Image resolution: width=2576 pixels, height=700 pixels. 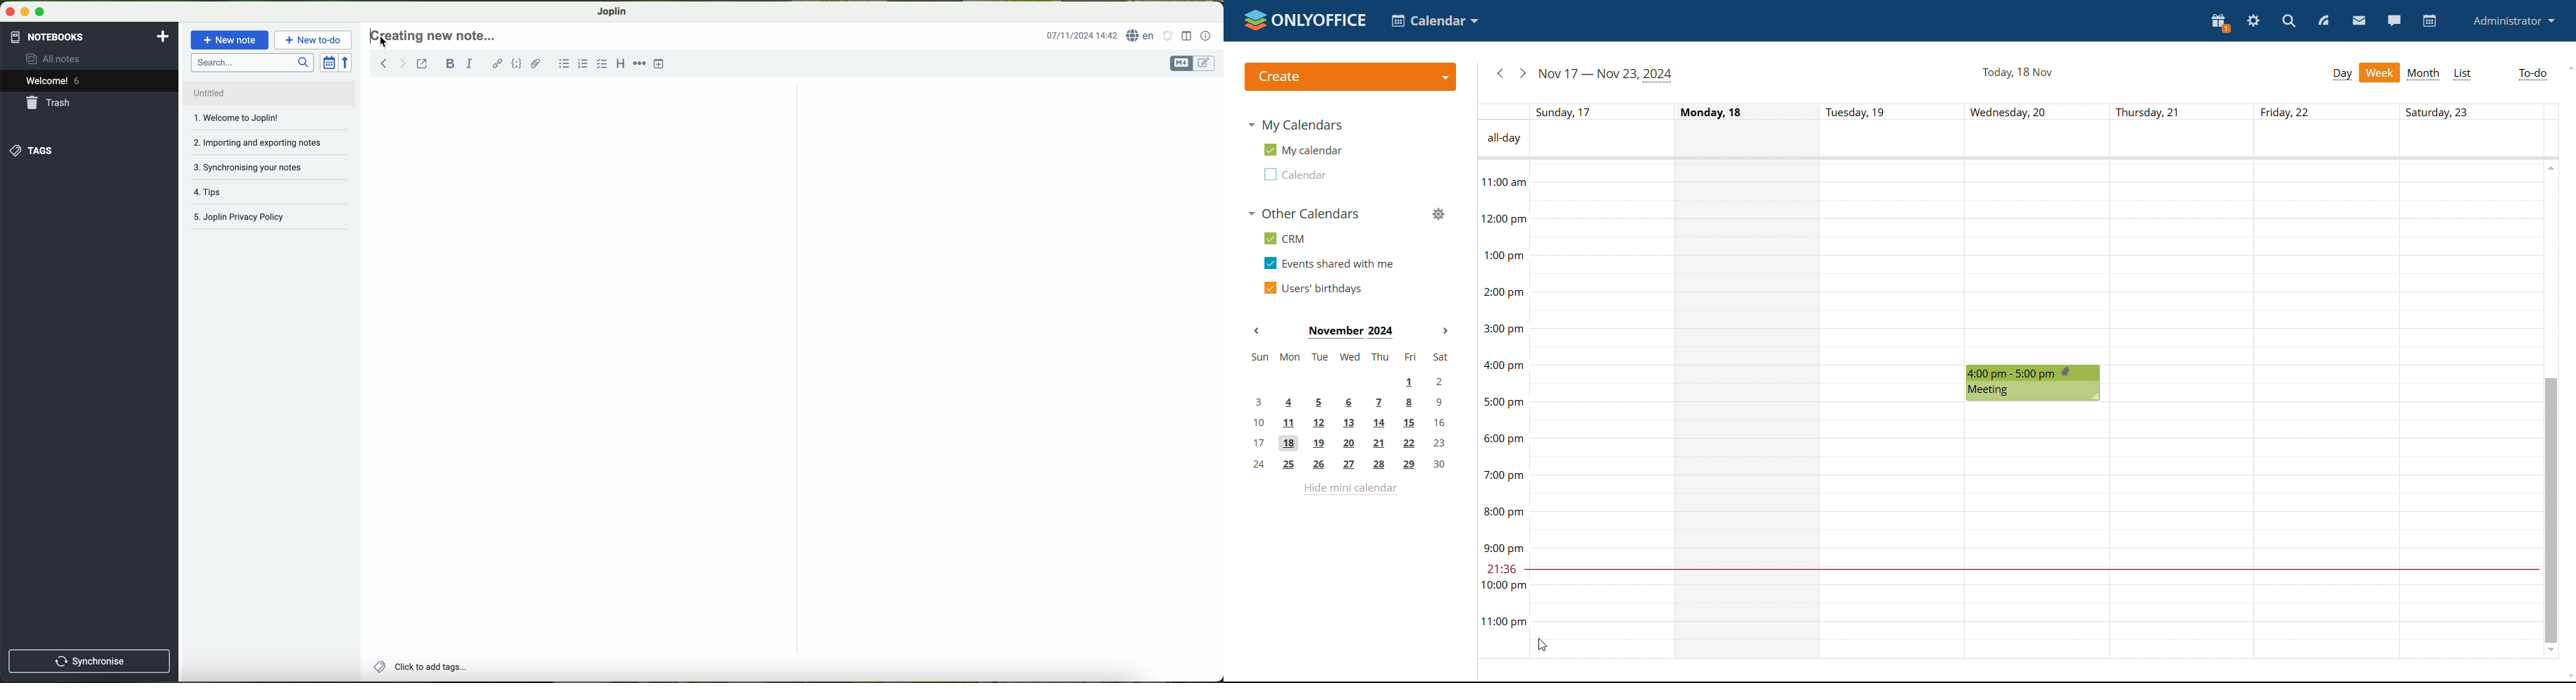 What do you see at coordinates (518, 64) in the screenshot?
I see `code` at bounding box center [518, 64].